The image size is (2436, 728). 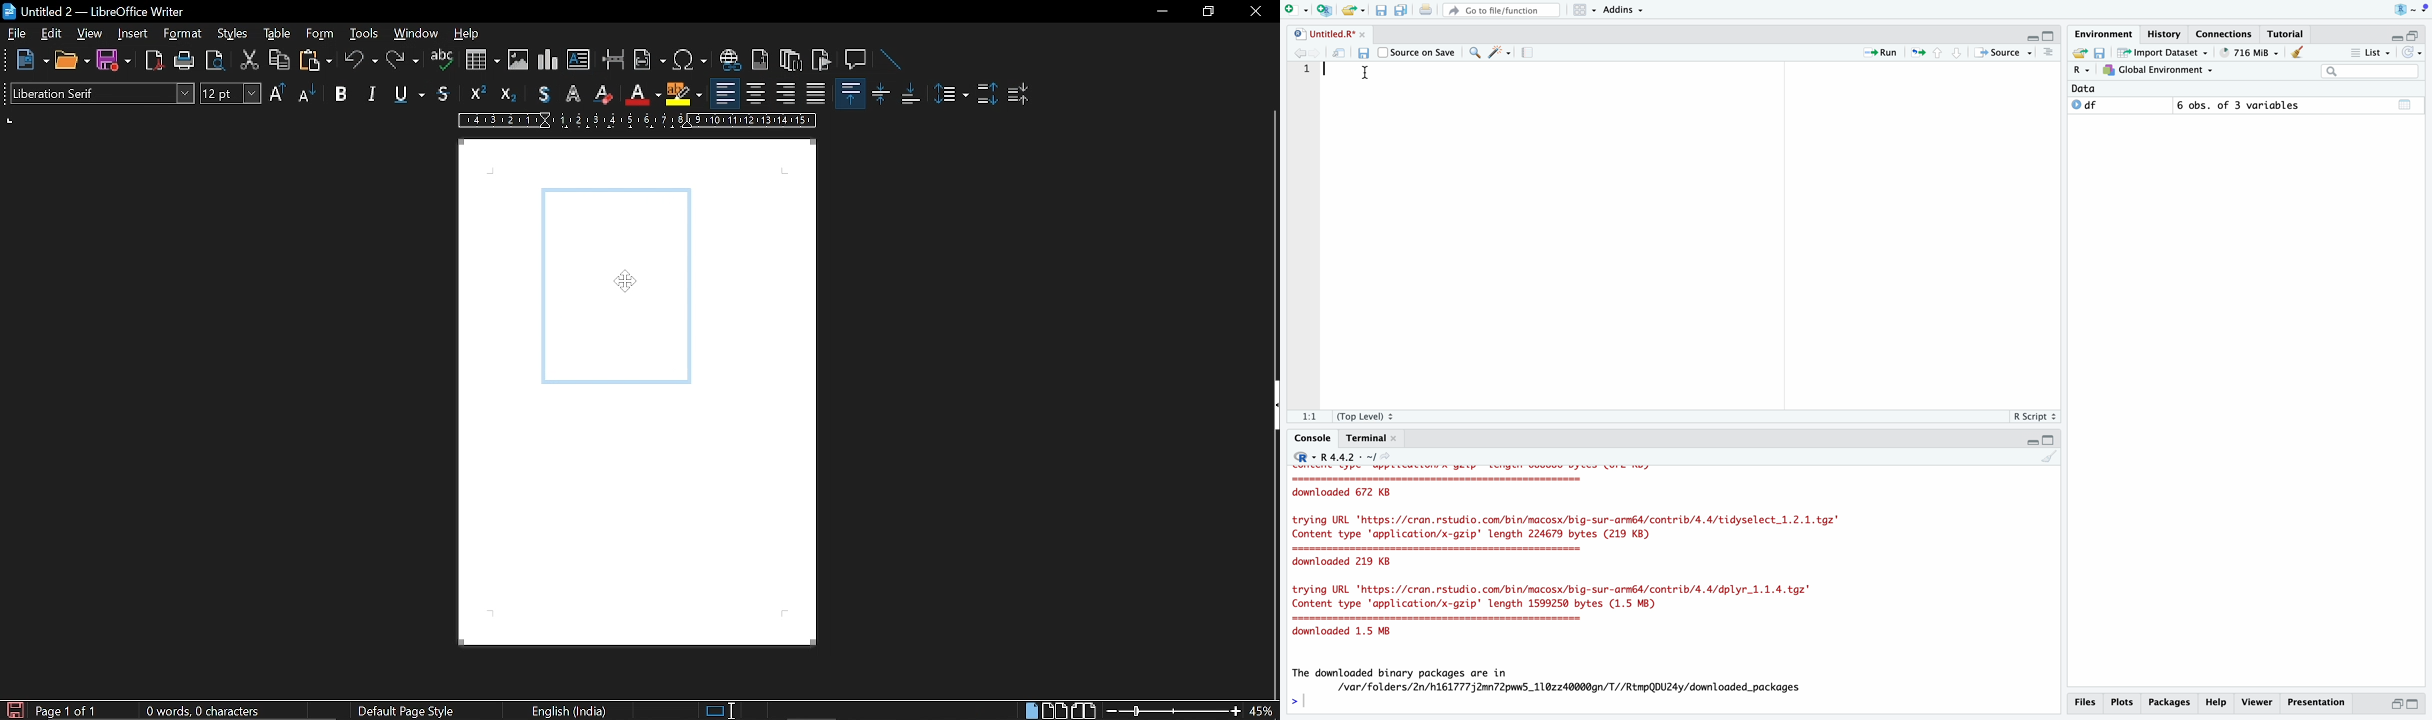 I want to click on Create new project, so click(x=1326, y=10).